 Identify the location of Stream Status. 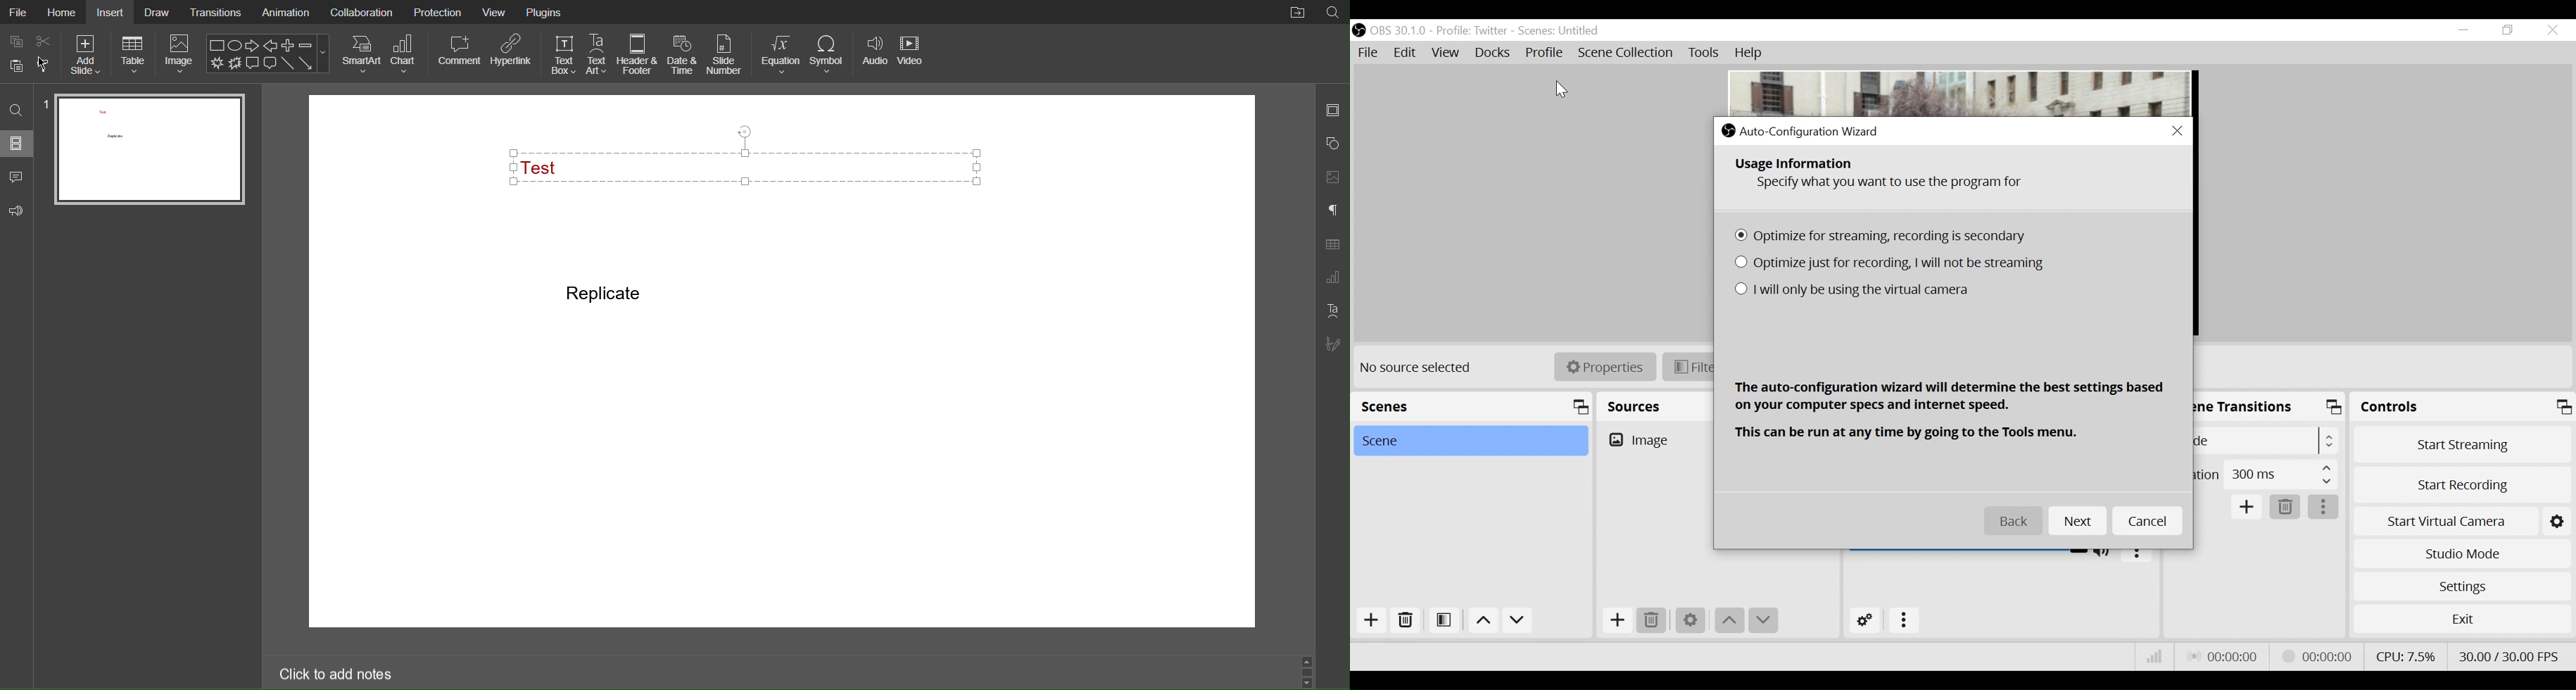
(2319, 656).